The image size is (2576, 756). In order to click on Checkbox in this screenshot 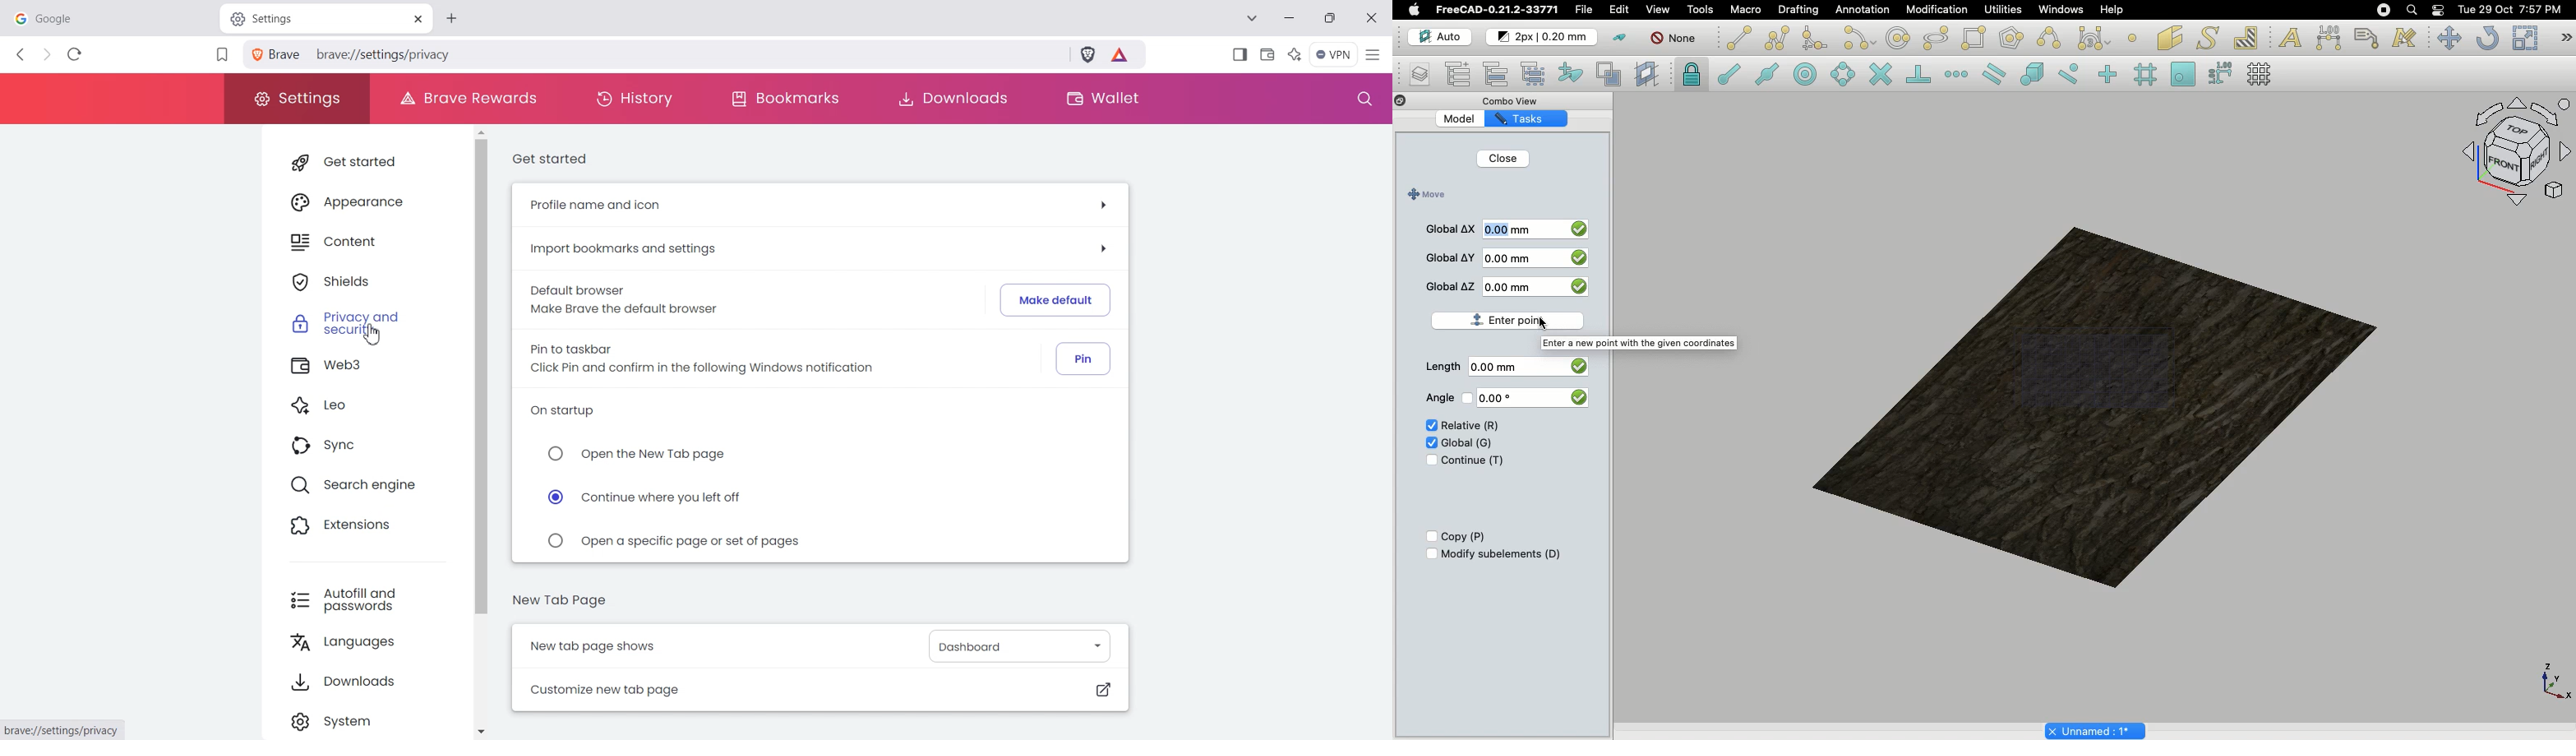, I will do `click(1429, 554)`.